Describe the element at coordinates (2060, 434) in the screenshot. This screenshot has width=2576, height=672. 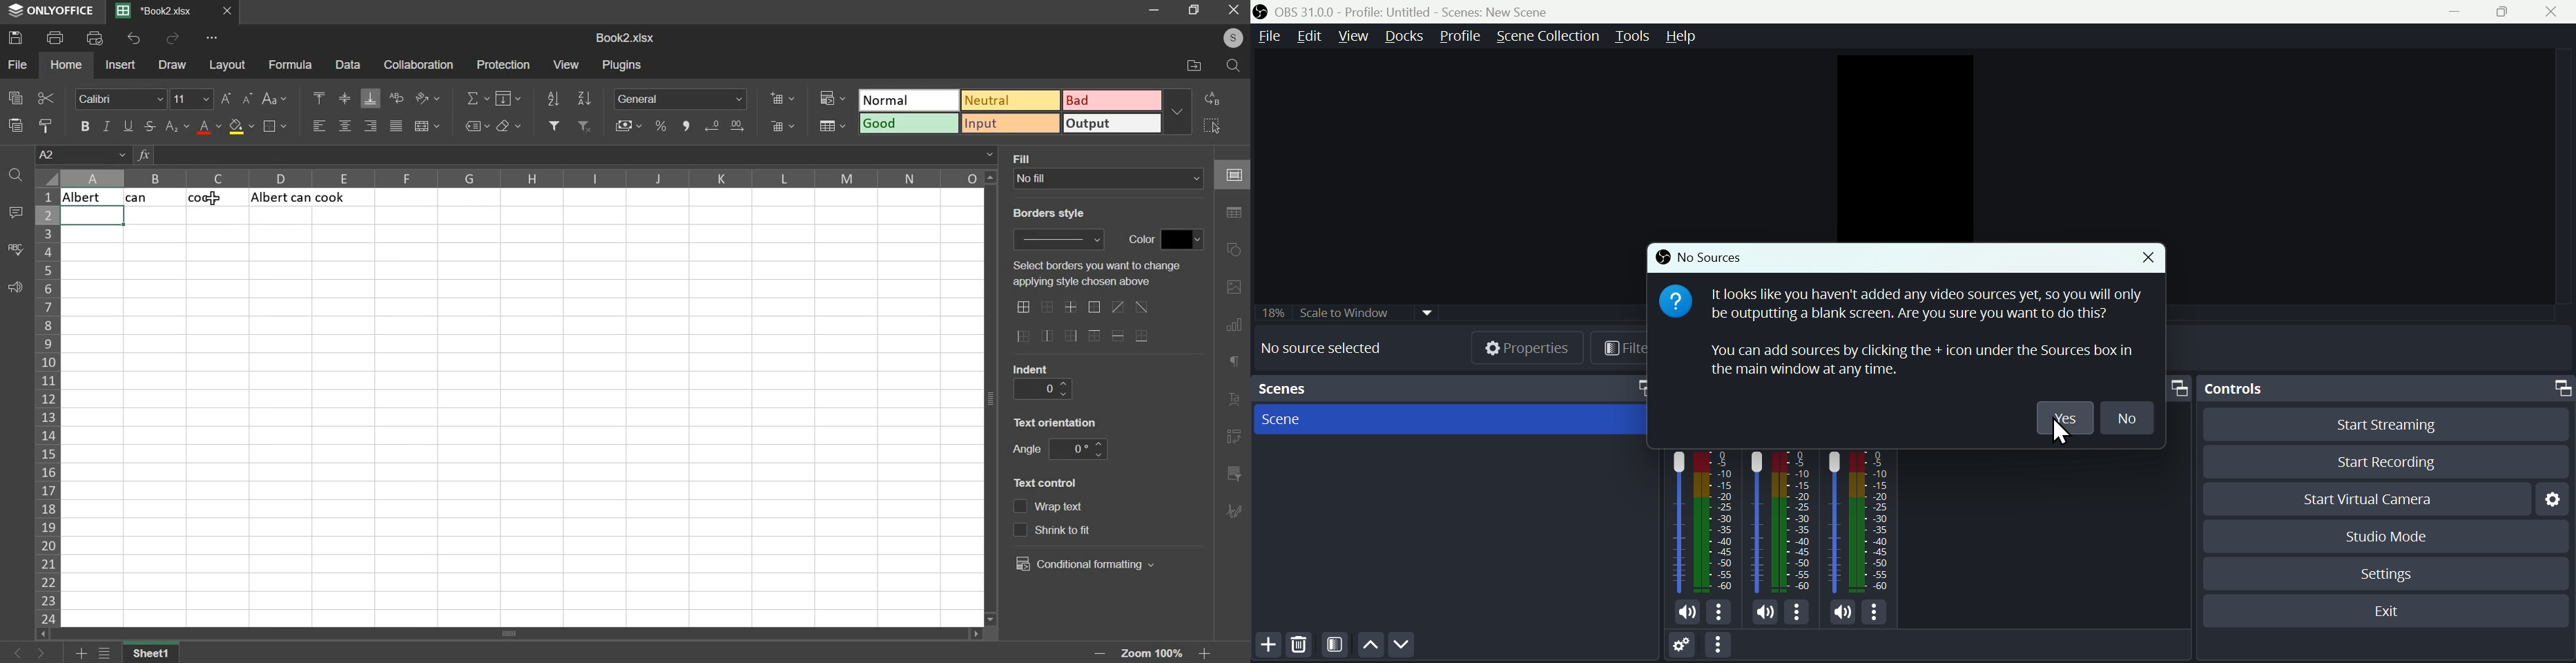
I see `cursor` at that location.